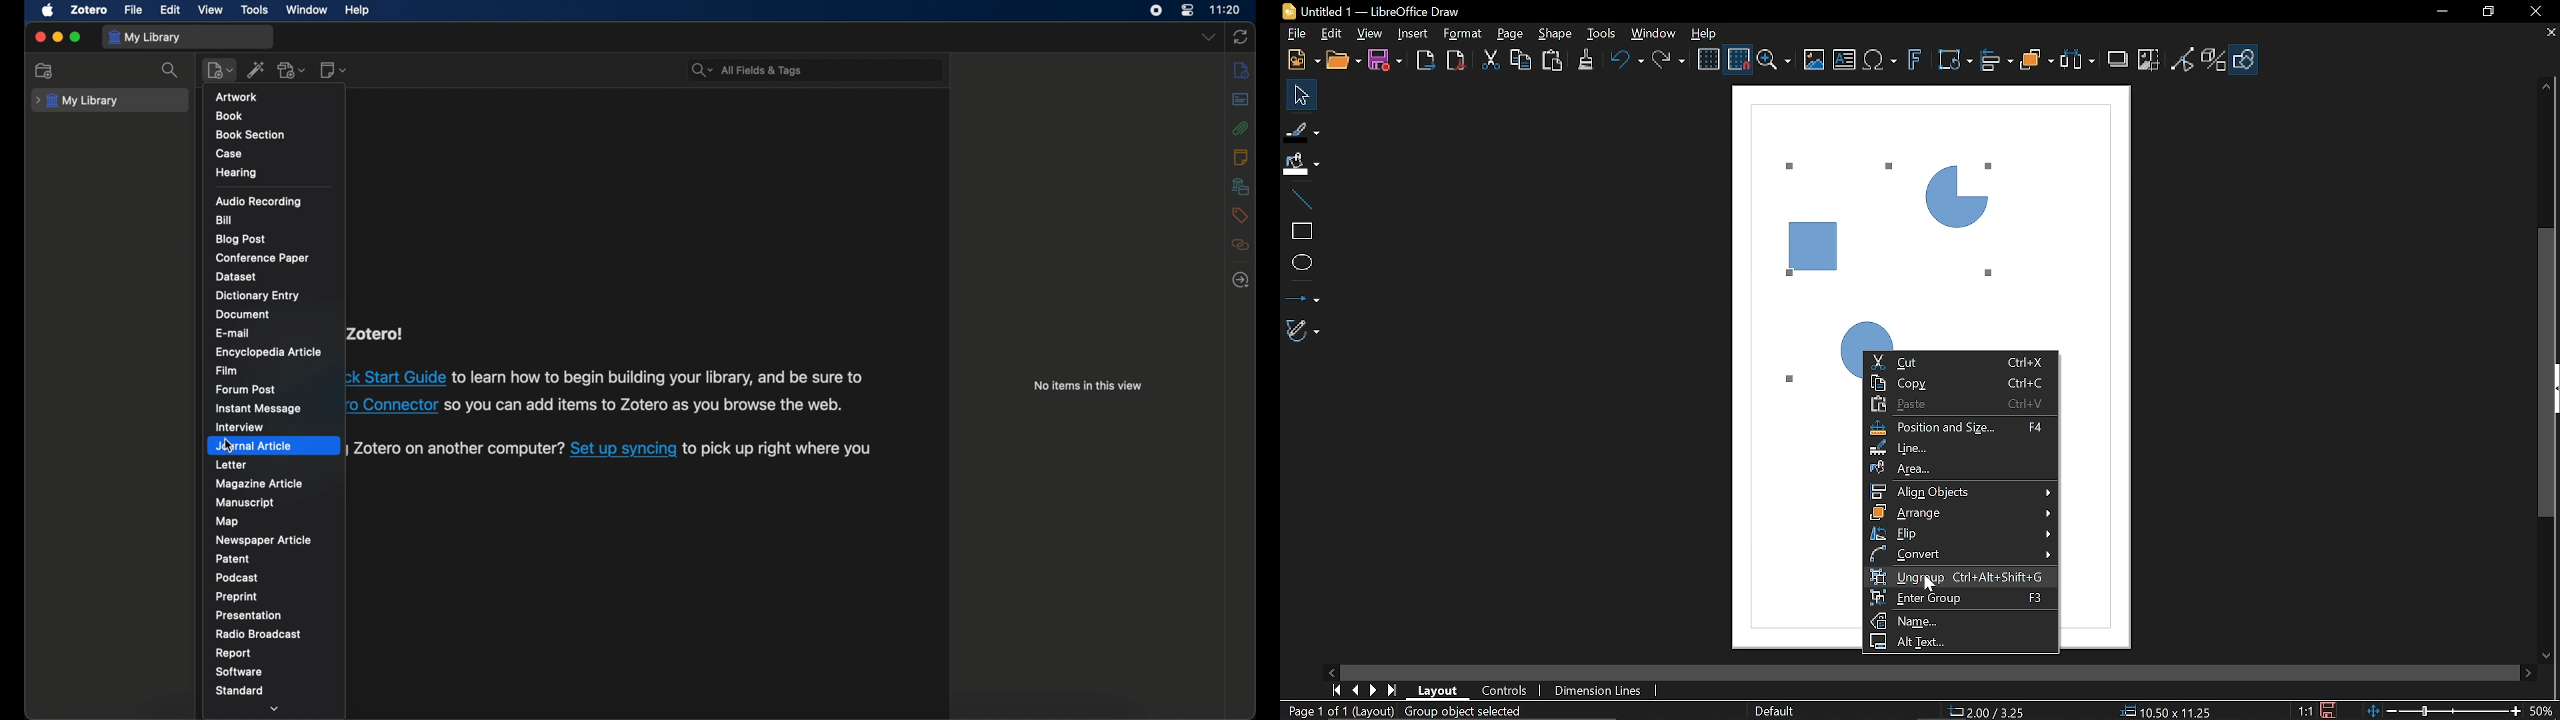 The image size is (2576, 728). What do you see at coordinates (1555, 61) in the screenshot?
I see `Paste` at bounding box center [1555, 61].